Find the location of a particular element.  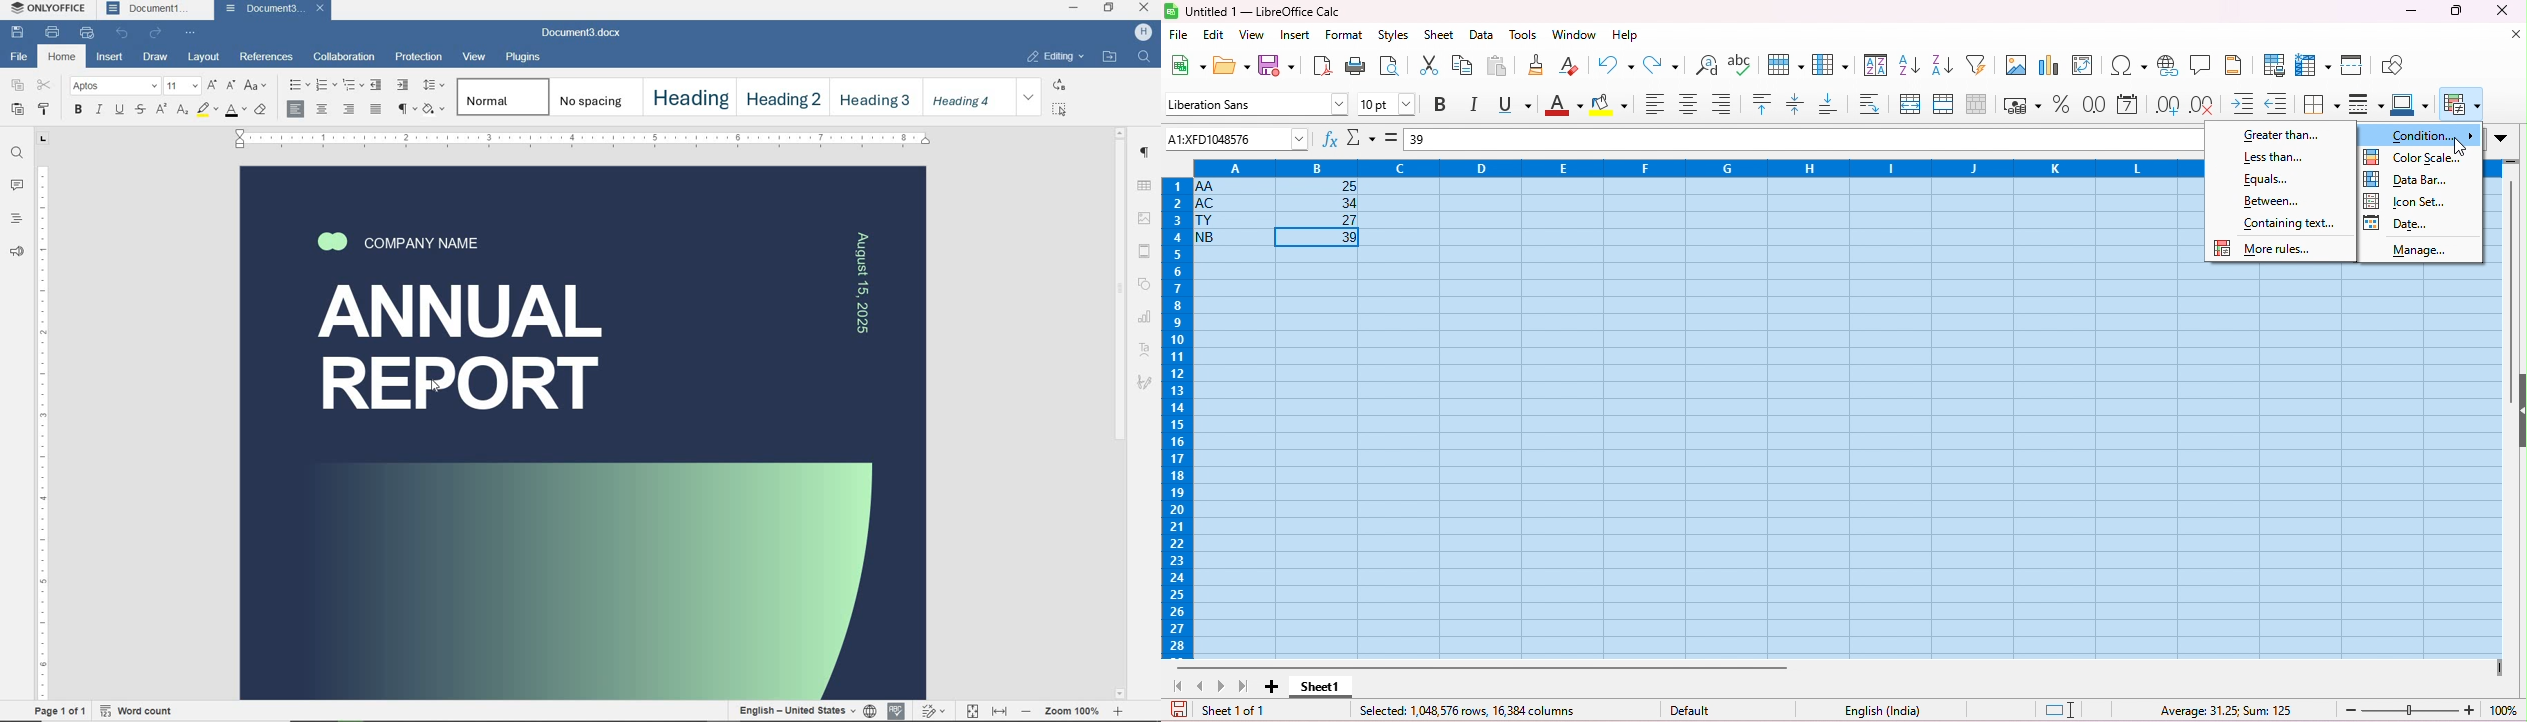

nonprinting characters is located at coordinates (405, 109).